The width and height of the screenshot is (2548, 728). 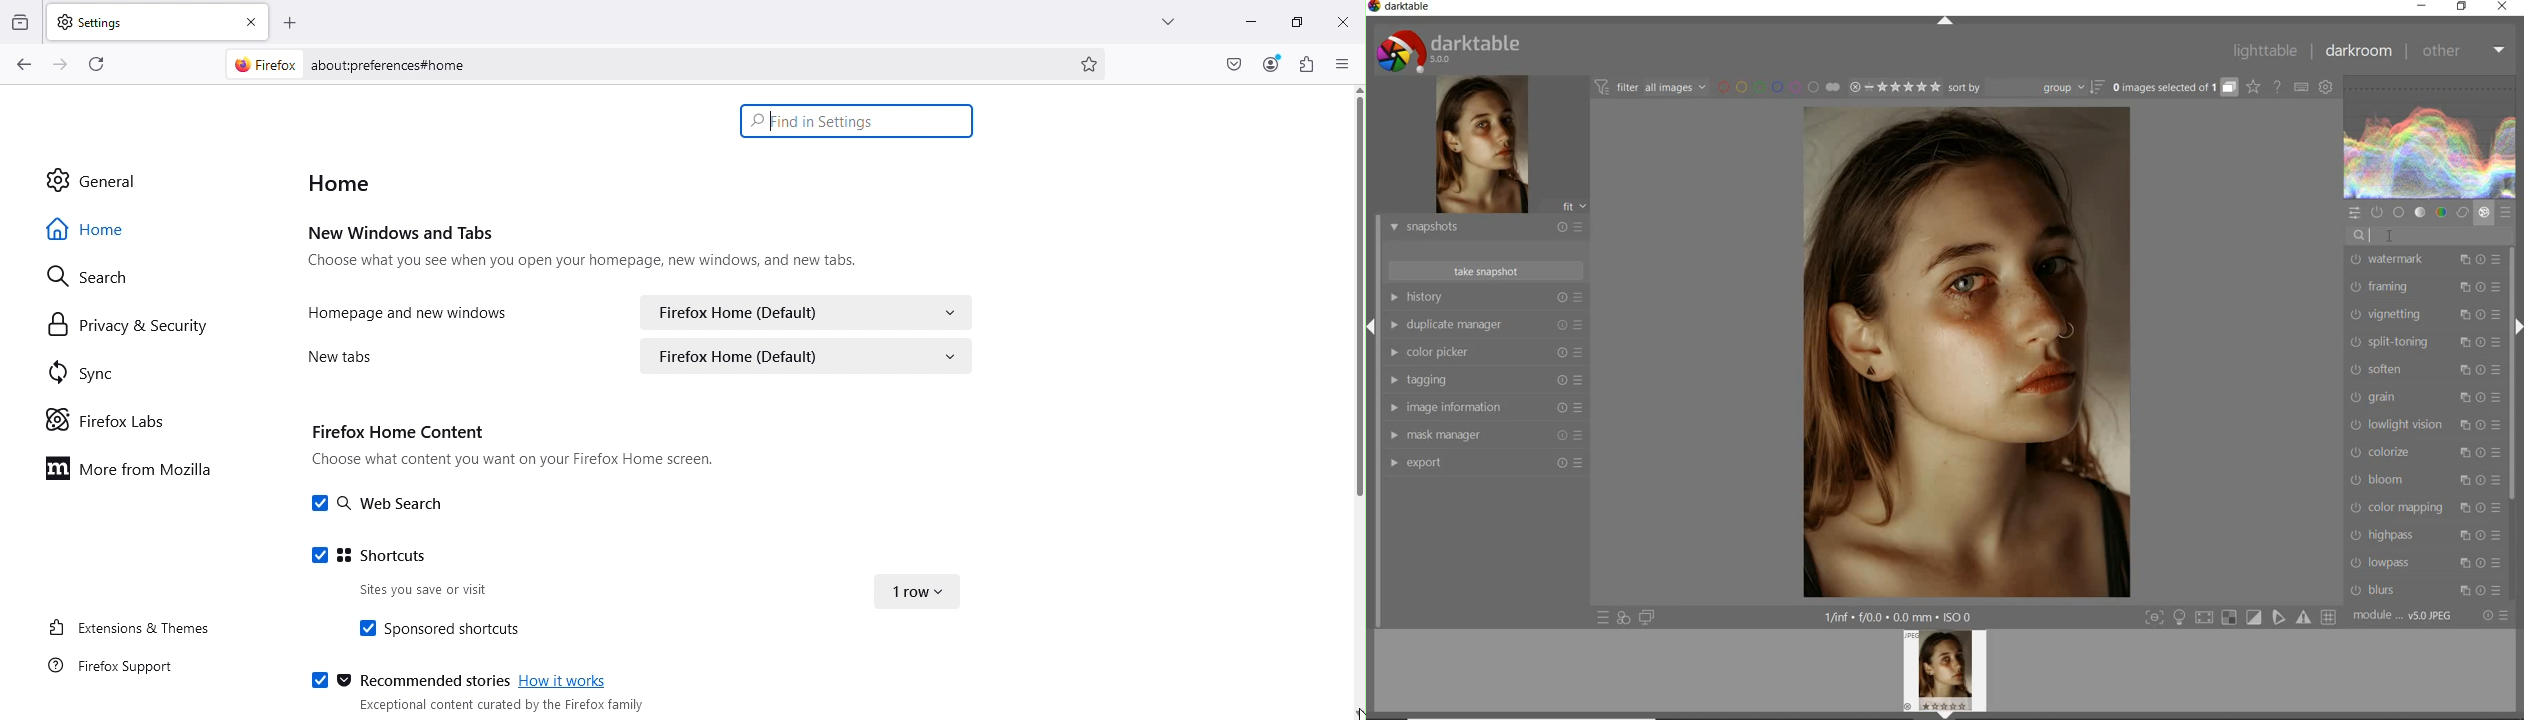 What do you see at coordinates (2505, 212) in the screenshot?
I see `presets` at bounding box center [2505, 212].